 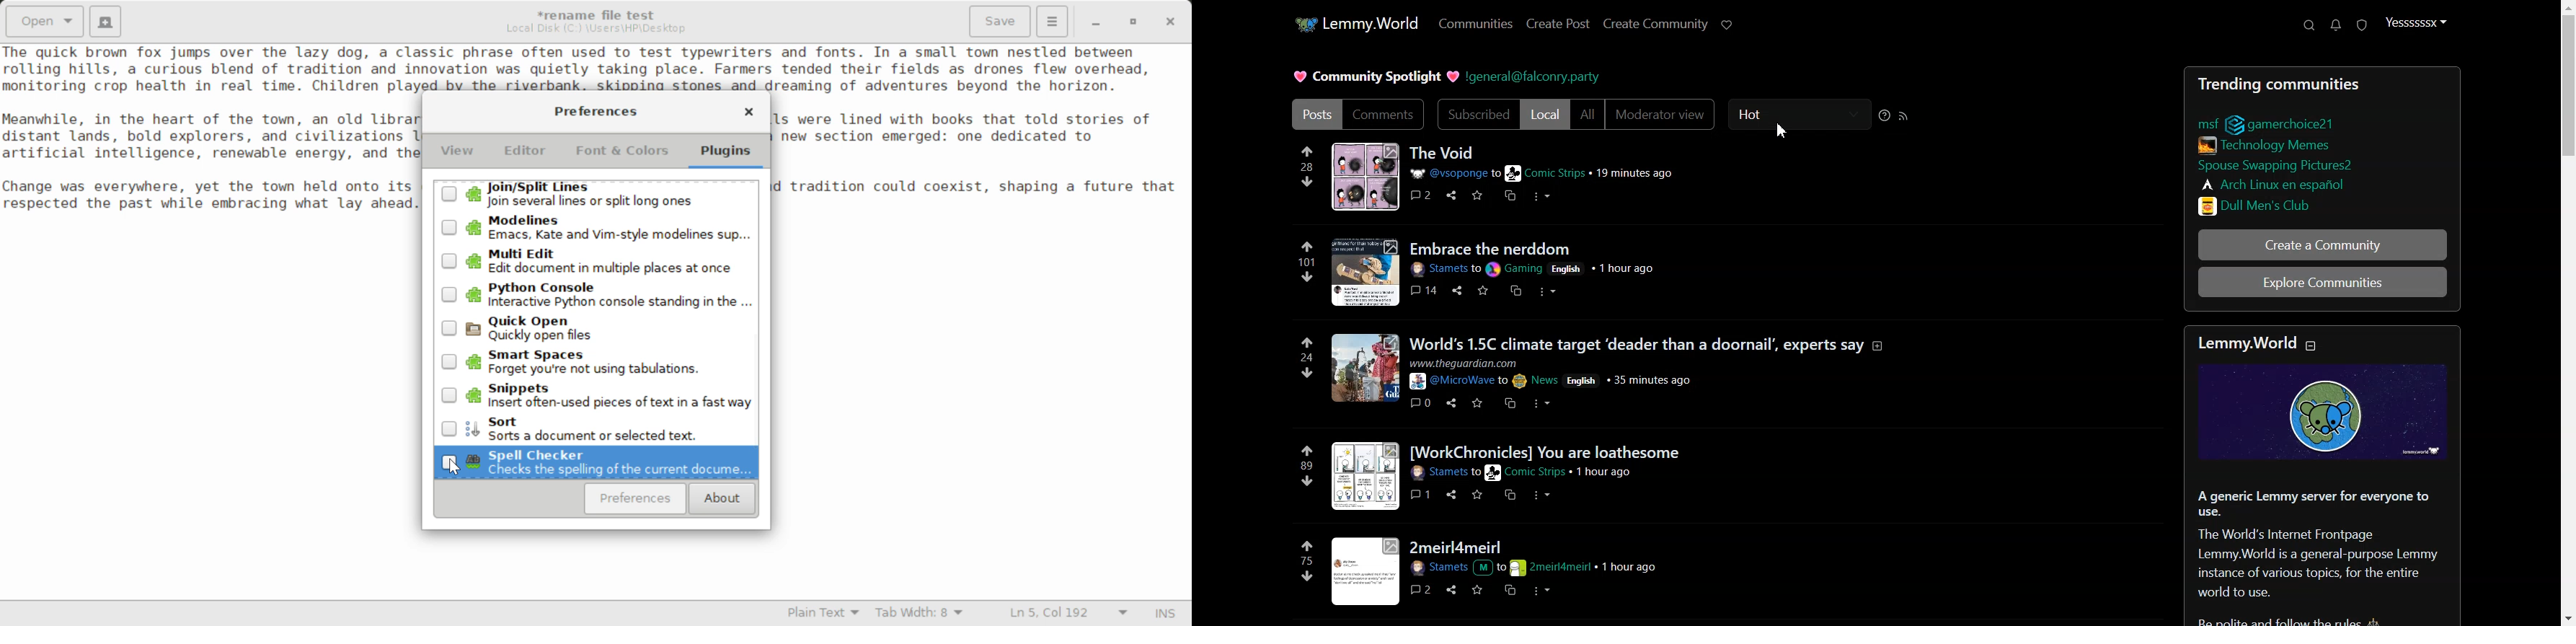 I want to click on upvote, so click(x=1308, y=151).